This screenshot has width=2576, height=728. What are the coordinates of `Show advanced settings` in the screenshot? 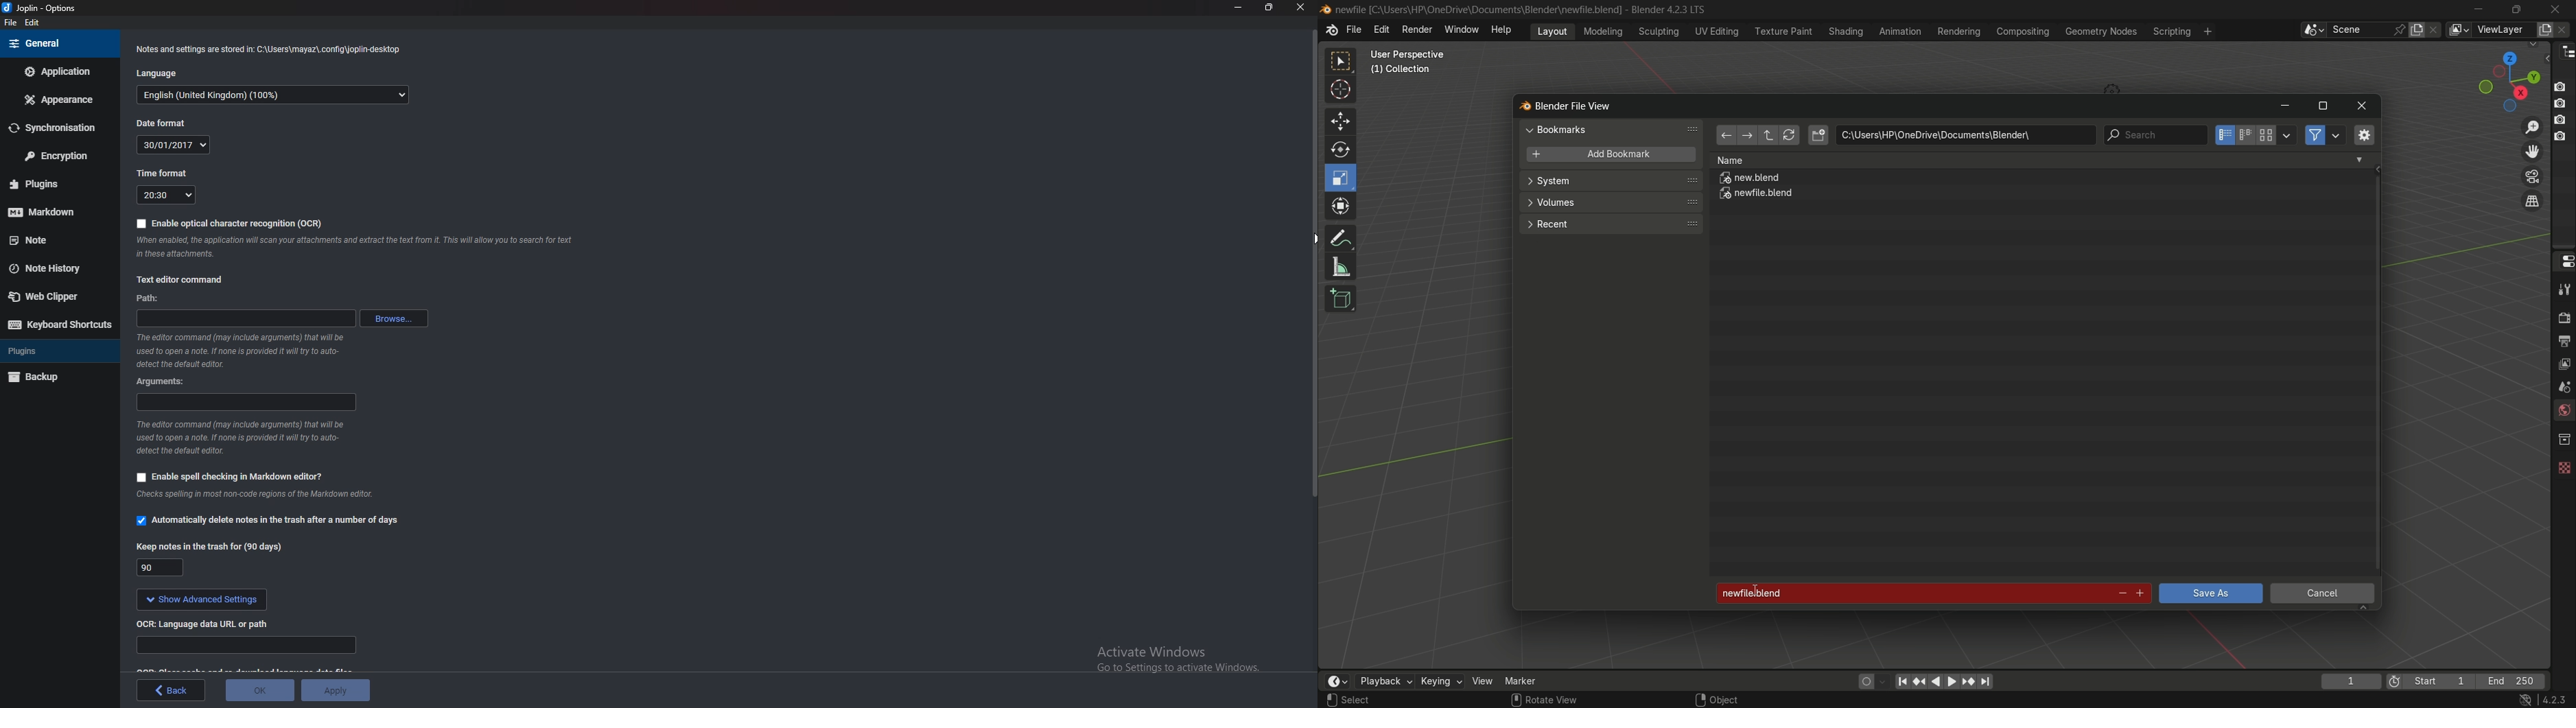 It's located at (200, 599).